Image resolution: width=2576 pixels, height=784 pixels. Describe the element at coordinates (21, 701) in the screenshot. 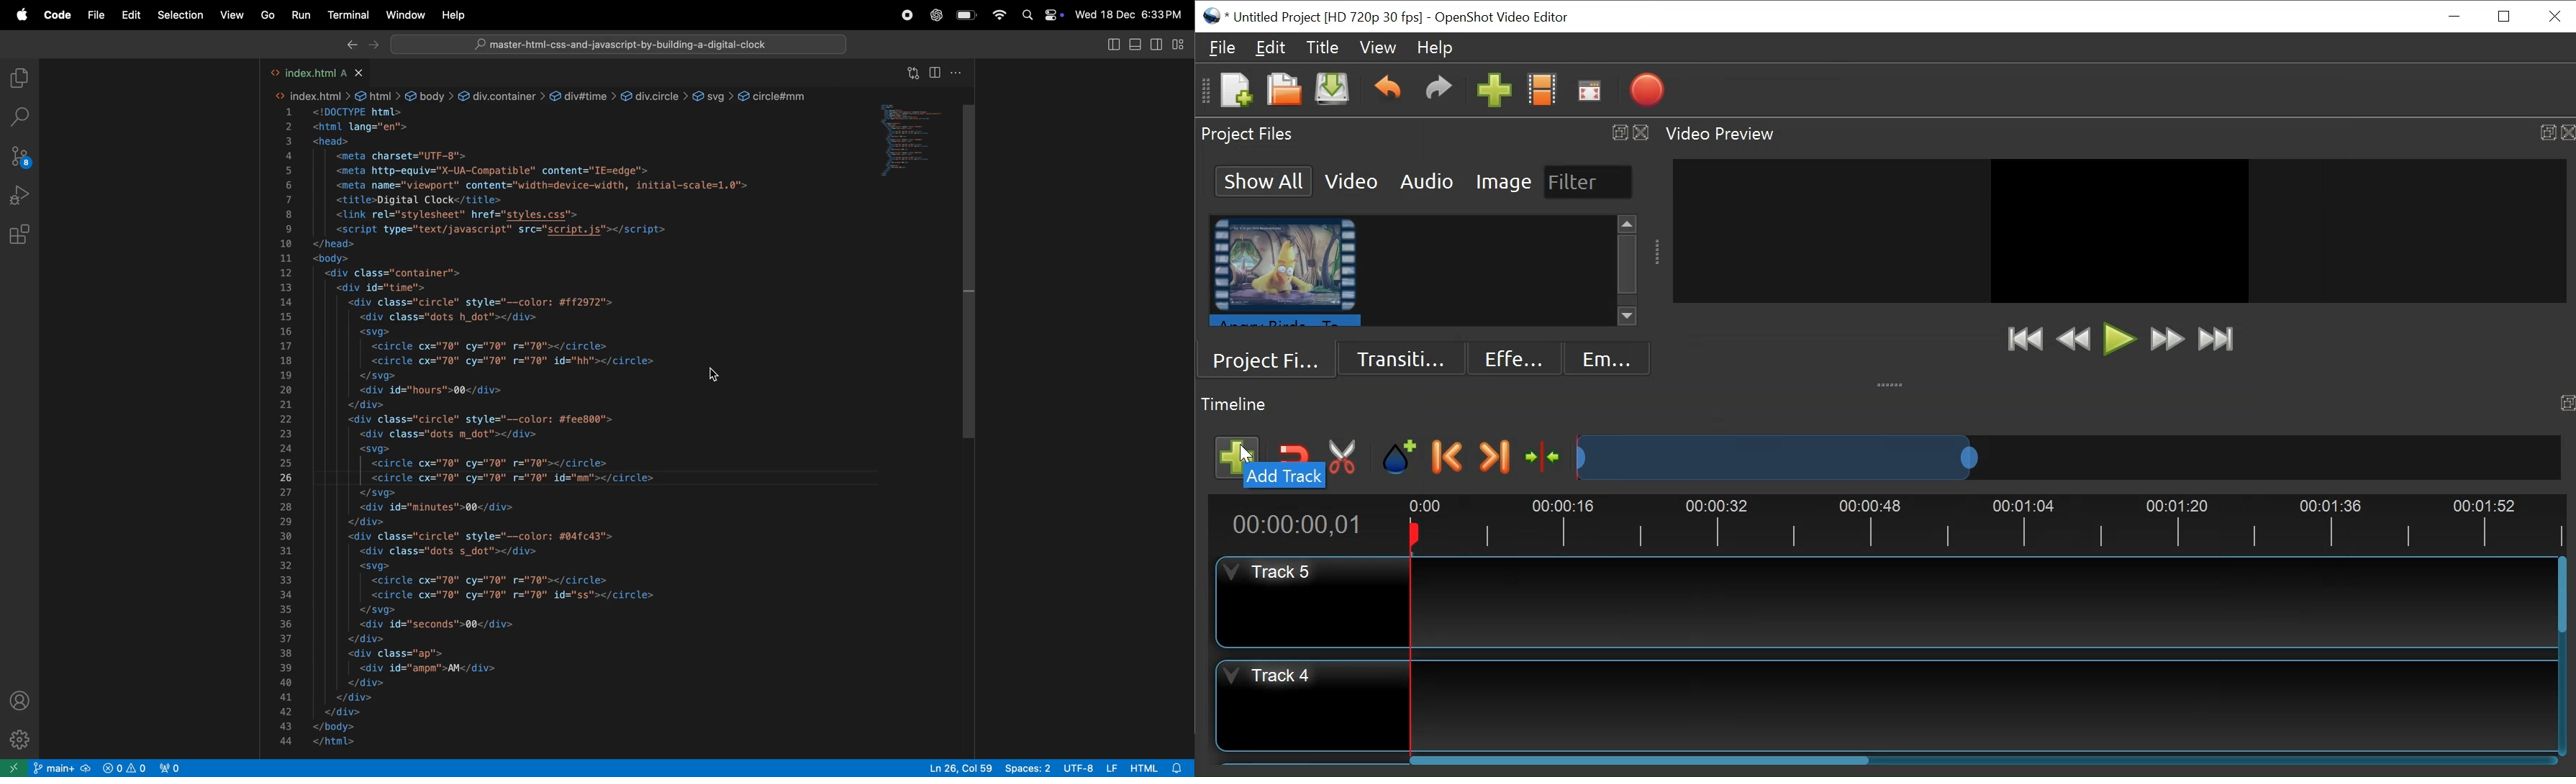

I see `profile` at that location.